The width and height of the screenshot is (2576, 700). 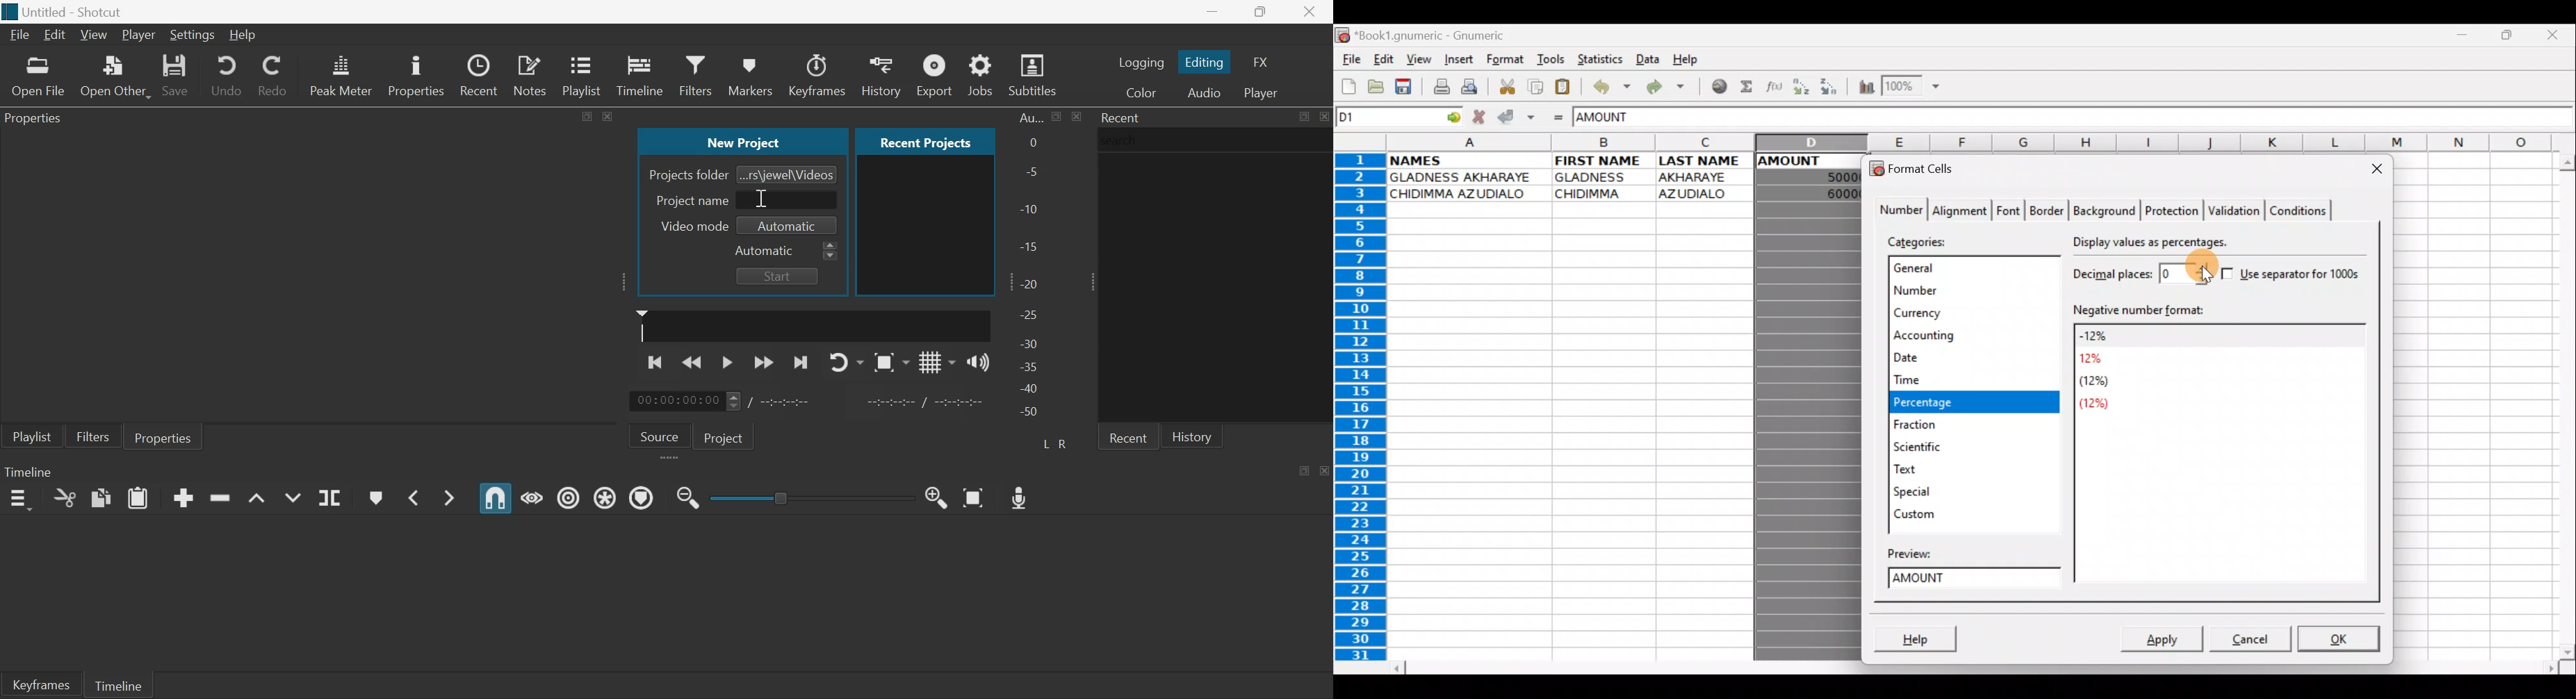 What do you see at coordinates (1705, 162) in the screenshot?
I see `LAST NAME` at bounding box center [1705, 162].